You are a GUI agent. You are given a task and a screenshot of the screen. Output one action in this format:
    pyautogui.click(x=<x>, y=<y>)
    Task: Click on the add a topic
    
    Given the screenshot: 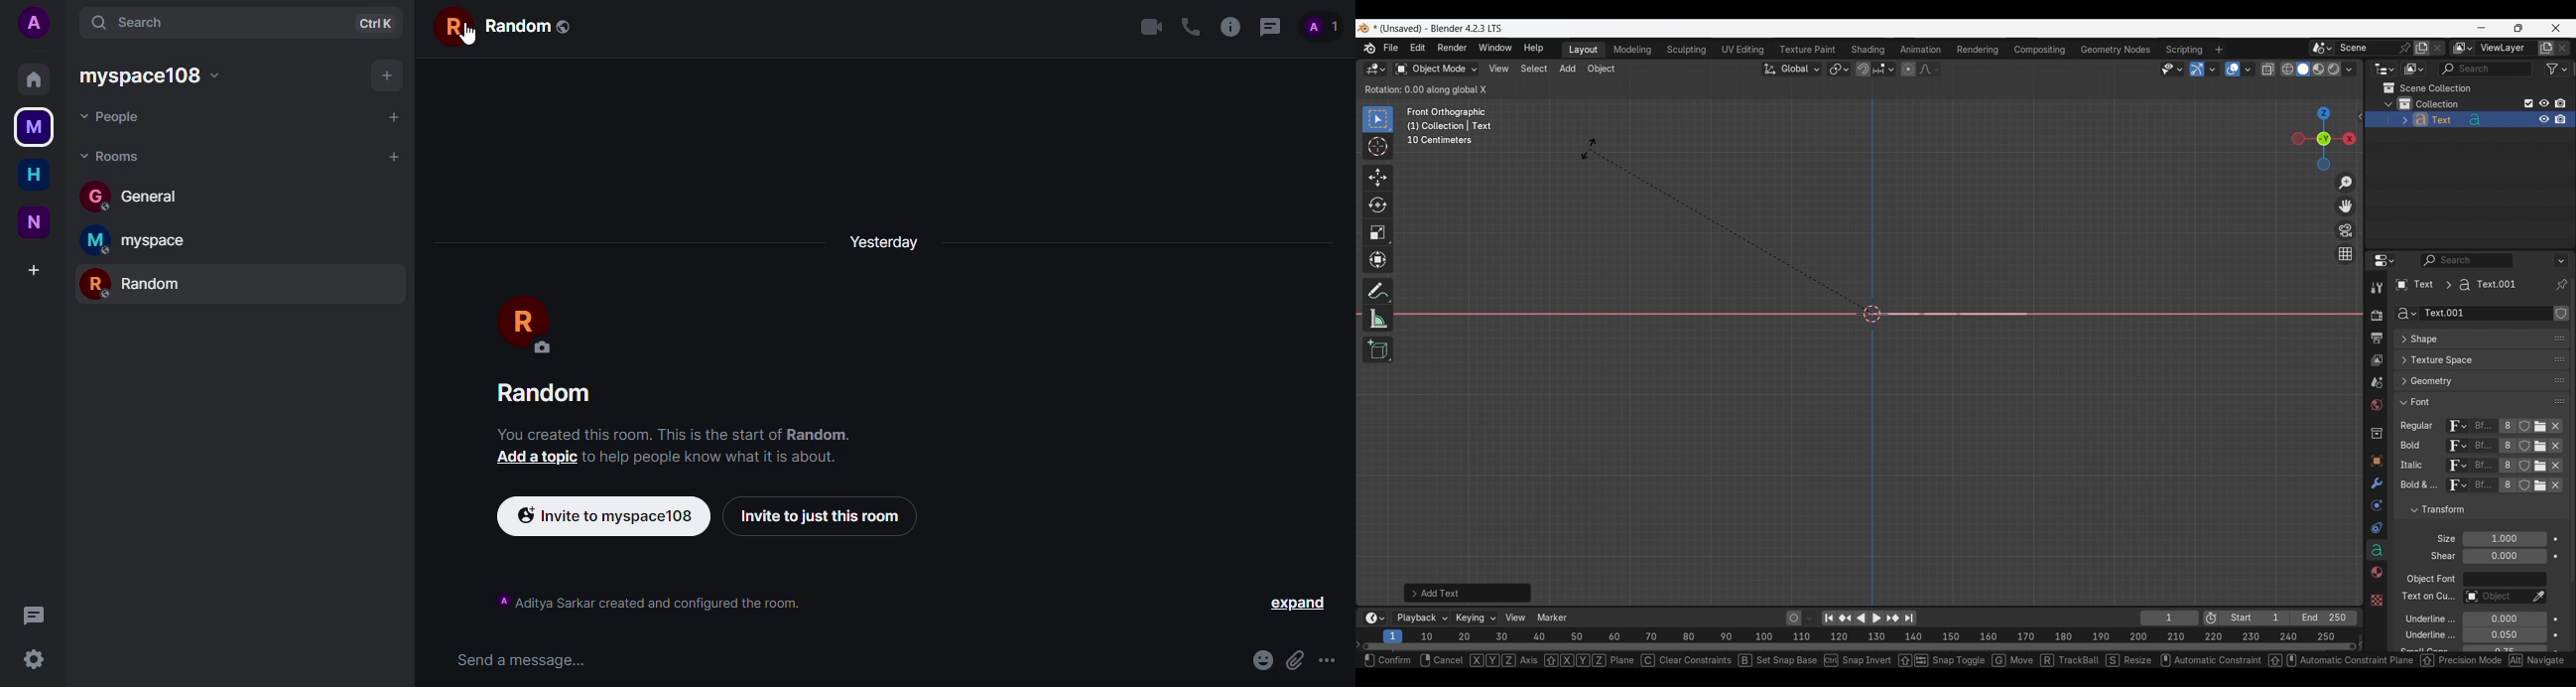 What is the action you would take?
    pyautogui.click(x=534, y=457)
    